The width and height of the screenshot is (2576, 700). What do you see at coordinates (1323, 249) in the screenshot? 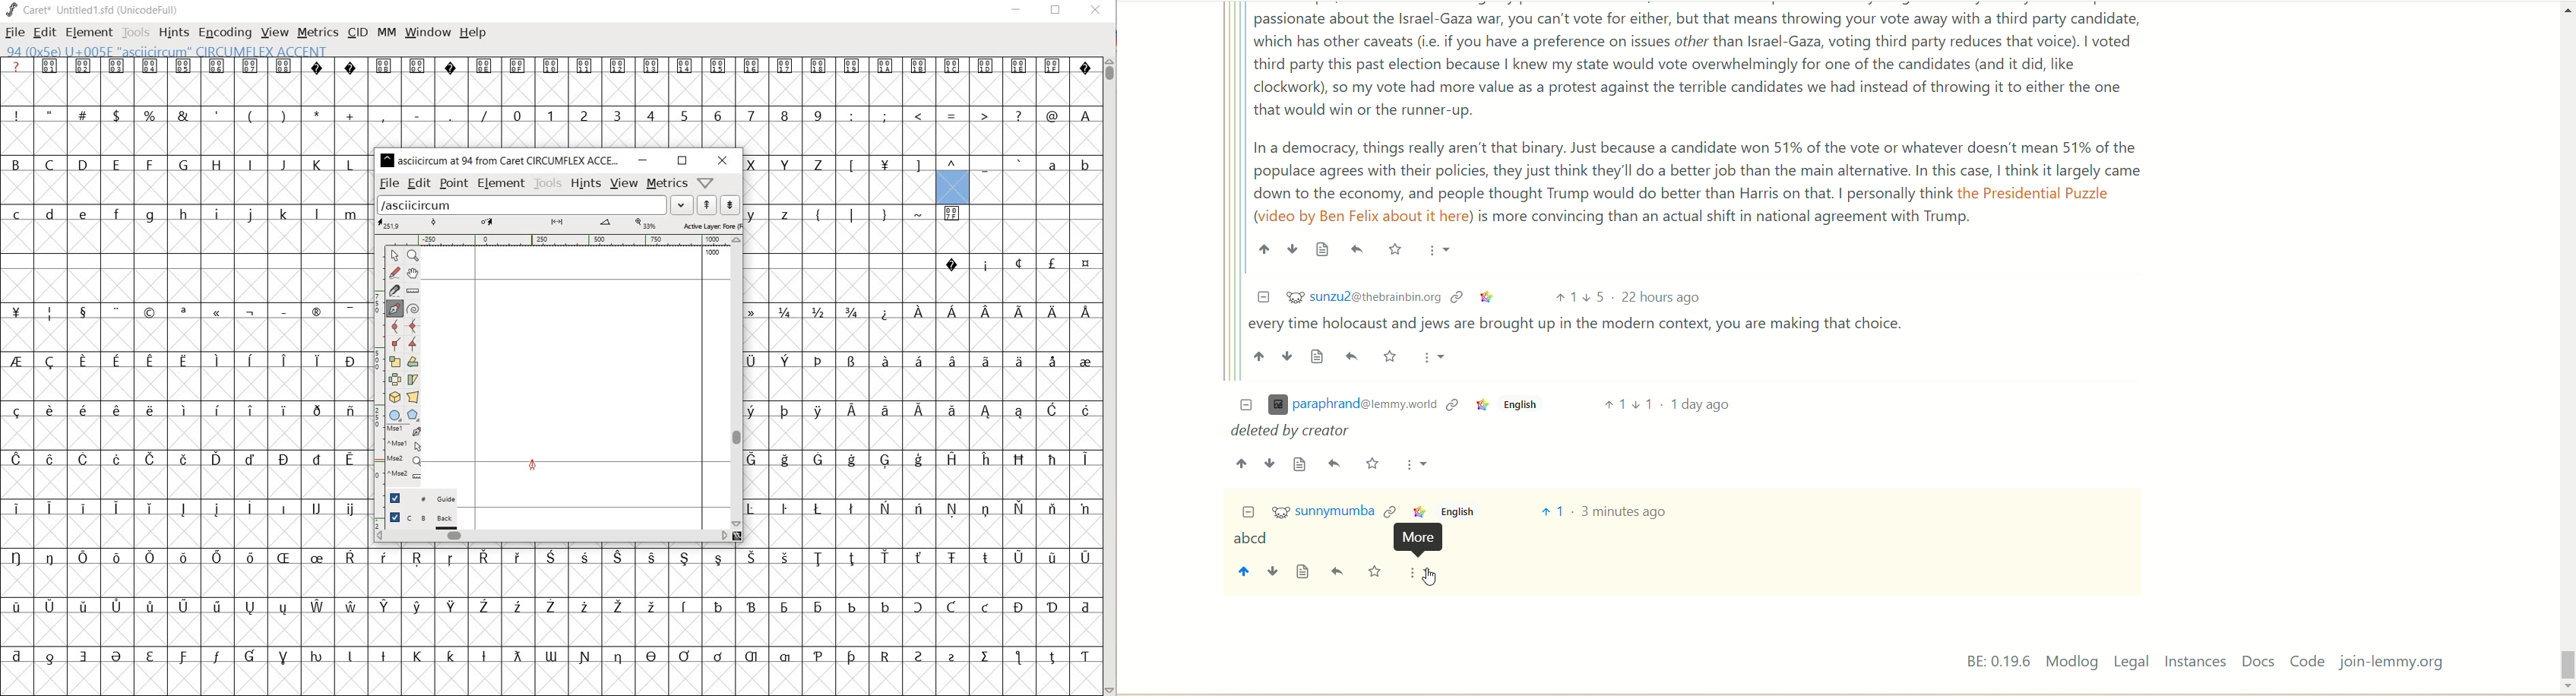
I see `Source` at bounding box center [1323, 249].